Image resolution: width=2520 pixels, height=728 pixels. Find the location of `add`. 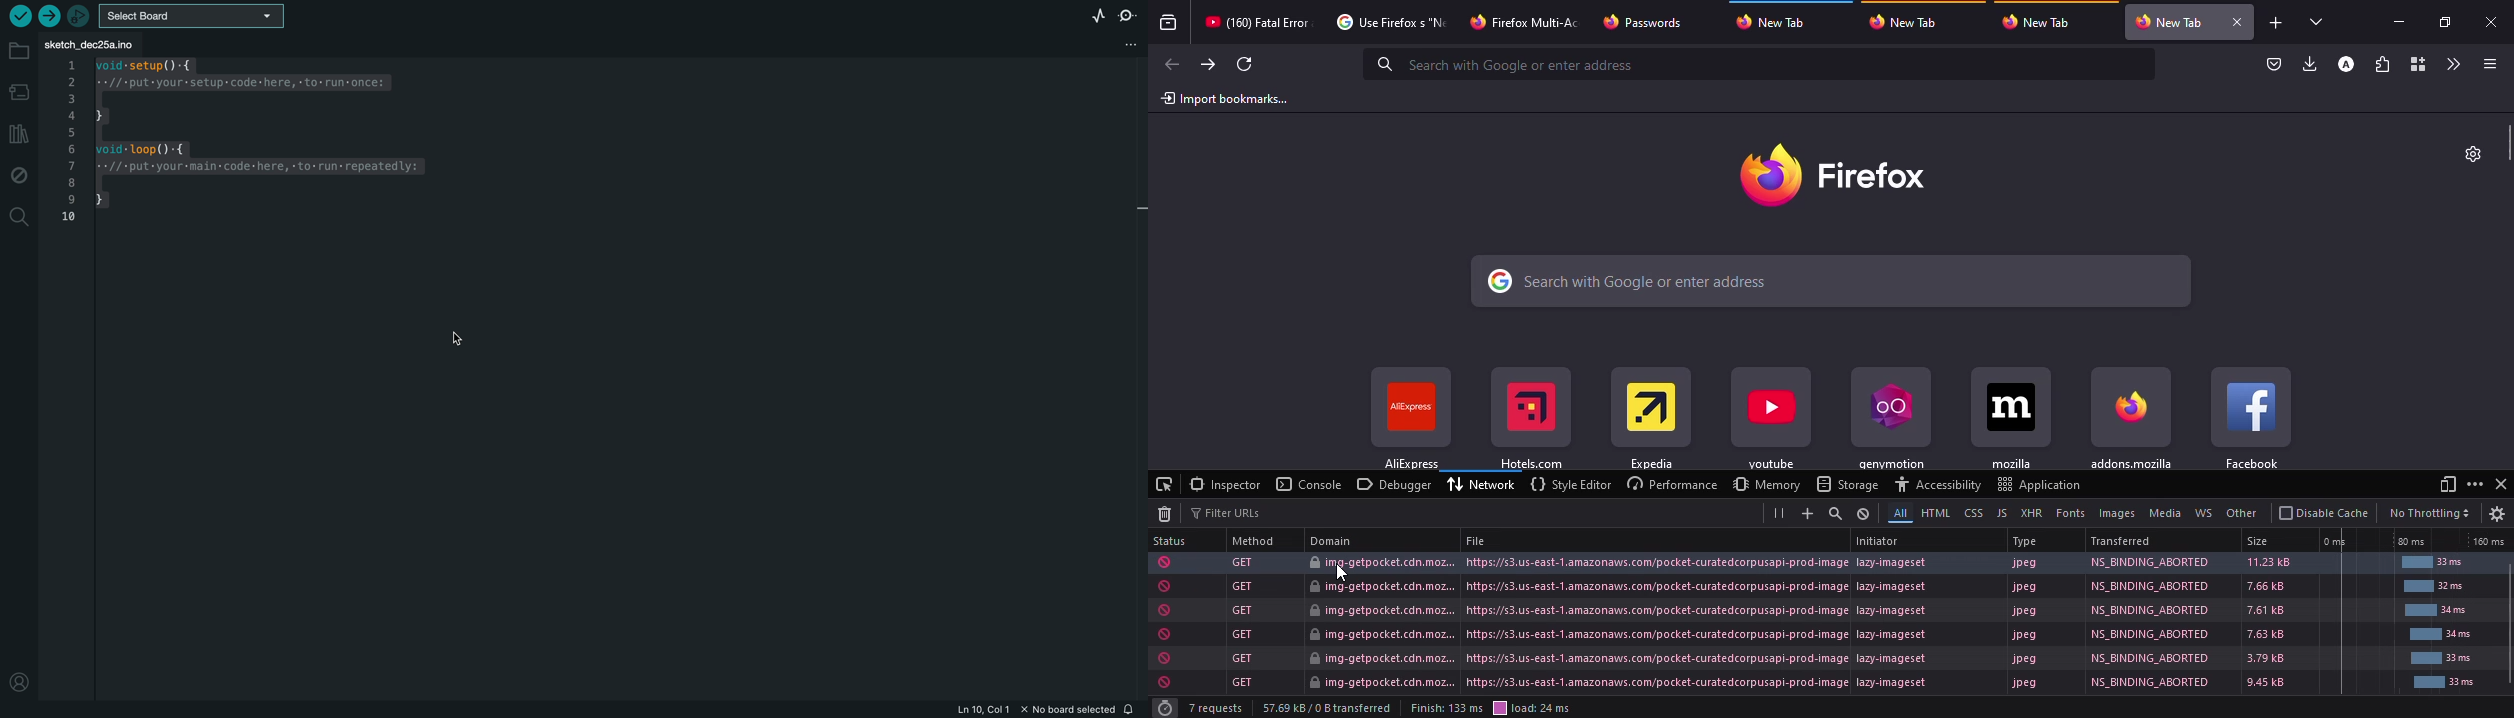

add is located at coordinates (1803, 513).